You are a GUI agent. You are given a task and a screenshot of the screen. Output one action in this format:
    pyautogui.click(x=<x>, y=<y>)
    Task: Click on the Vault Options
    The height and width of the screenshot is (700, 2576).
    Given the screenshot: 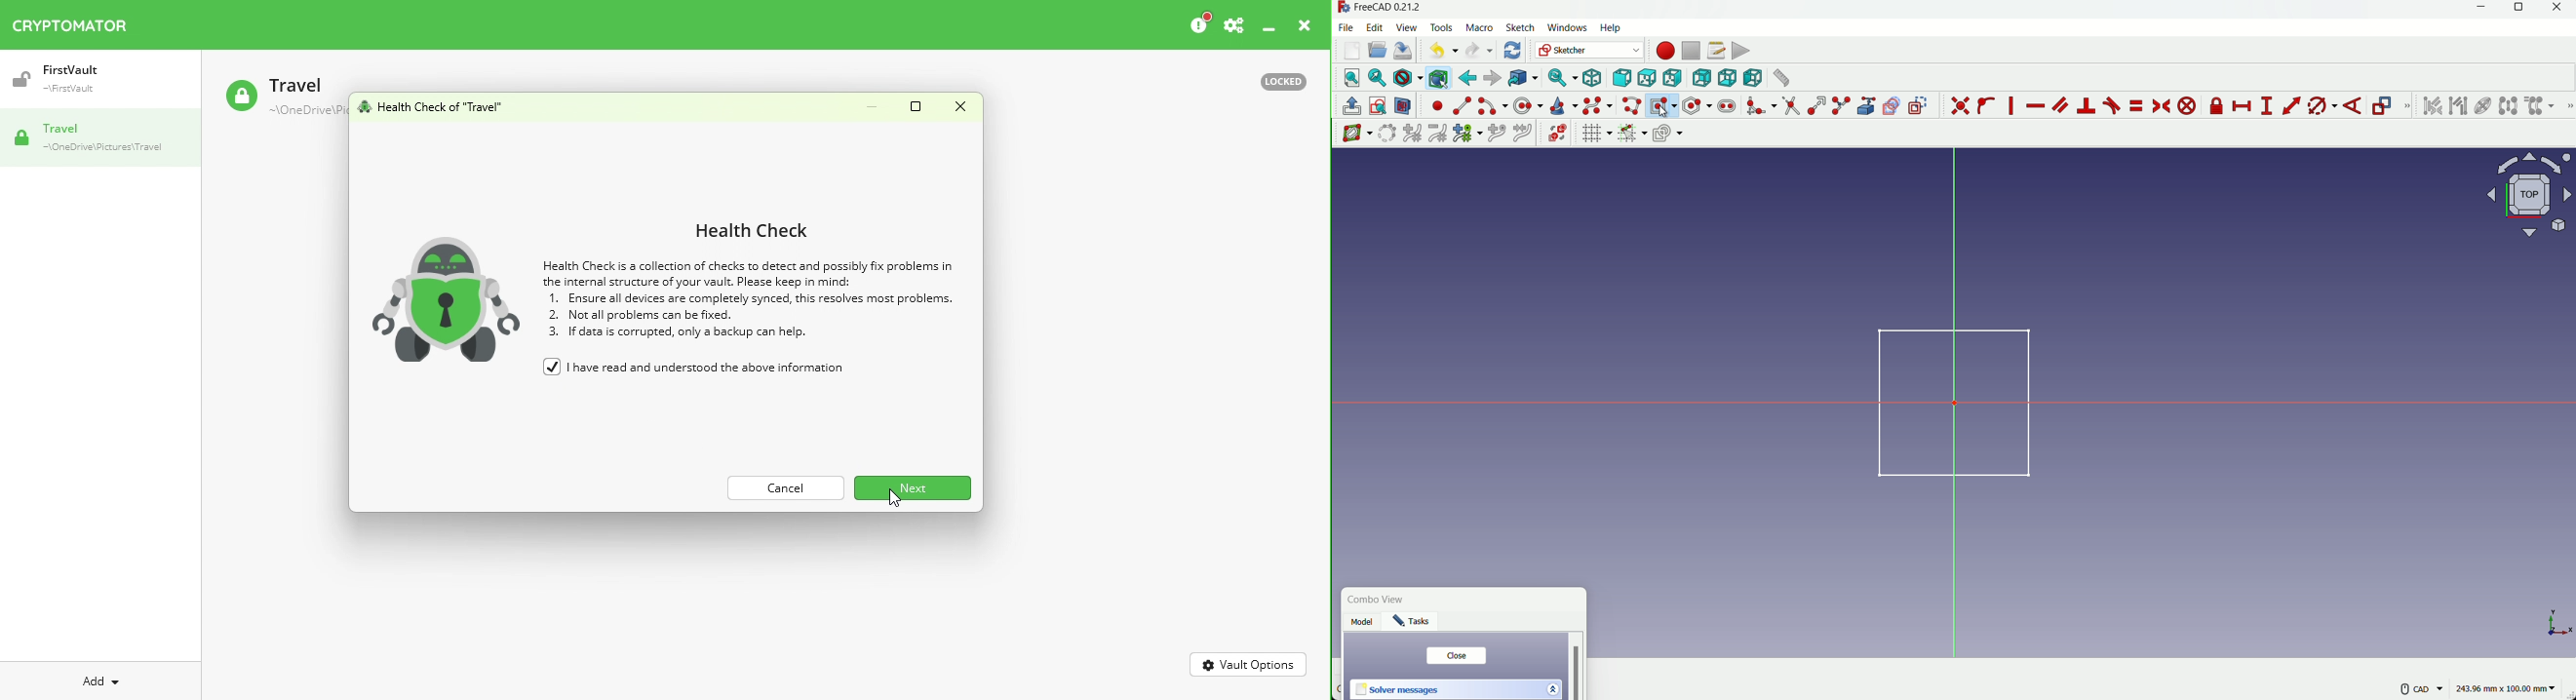 What is the action you would take?
    pyautogui.click(x=1250, y=666)
    